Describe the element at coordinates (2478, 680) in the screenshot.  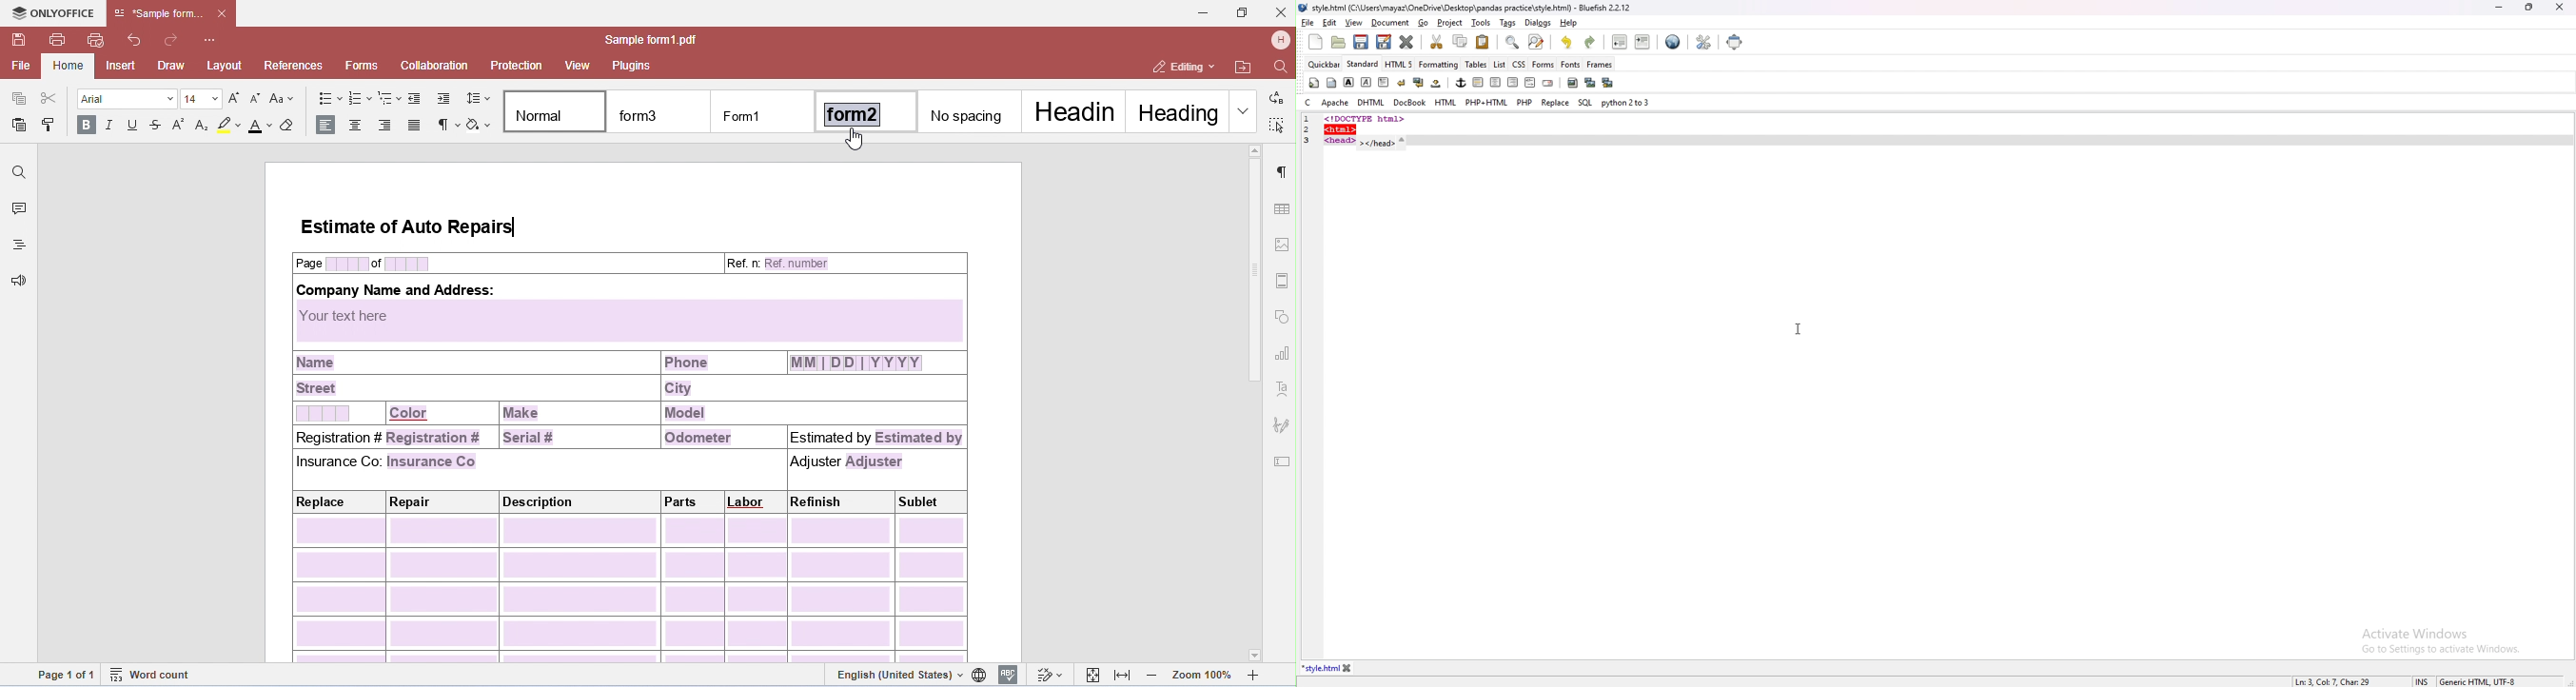
I see `encoding` at that location.